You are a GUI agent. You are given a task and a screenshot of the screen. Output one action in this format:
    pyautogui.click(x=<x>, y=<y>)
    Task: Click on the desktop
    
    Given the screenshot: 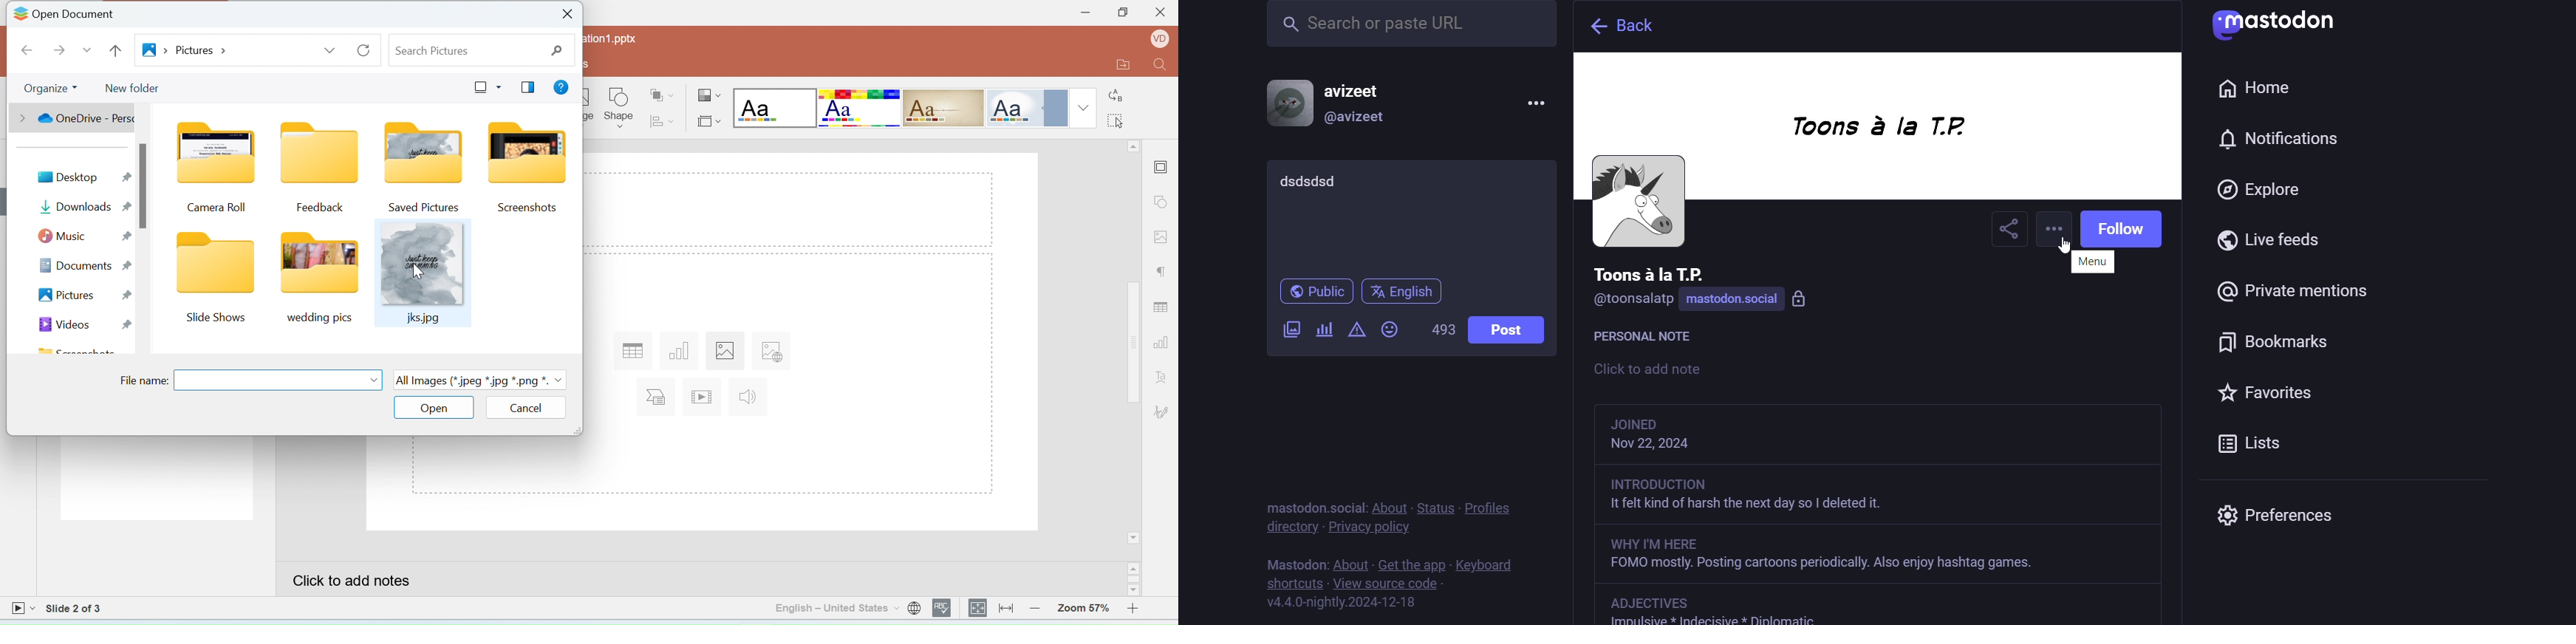 What is the action you would take?
    pyautogui.click(x=83, y=177)
    